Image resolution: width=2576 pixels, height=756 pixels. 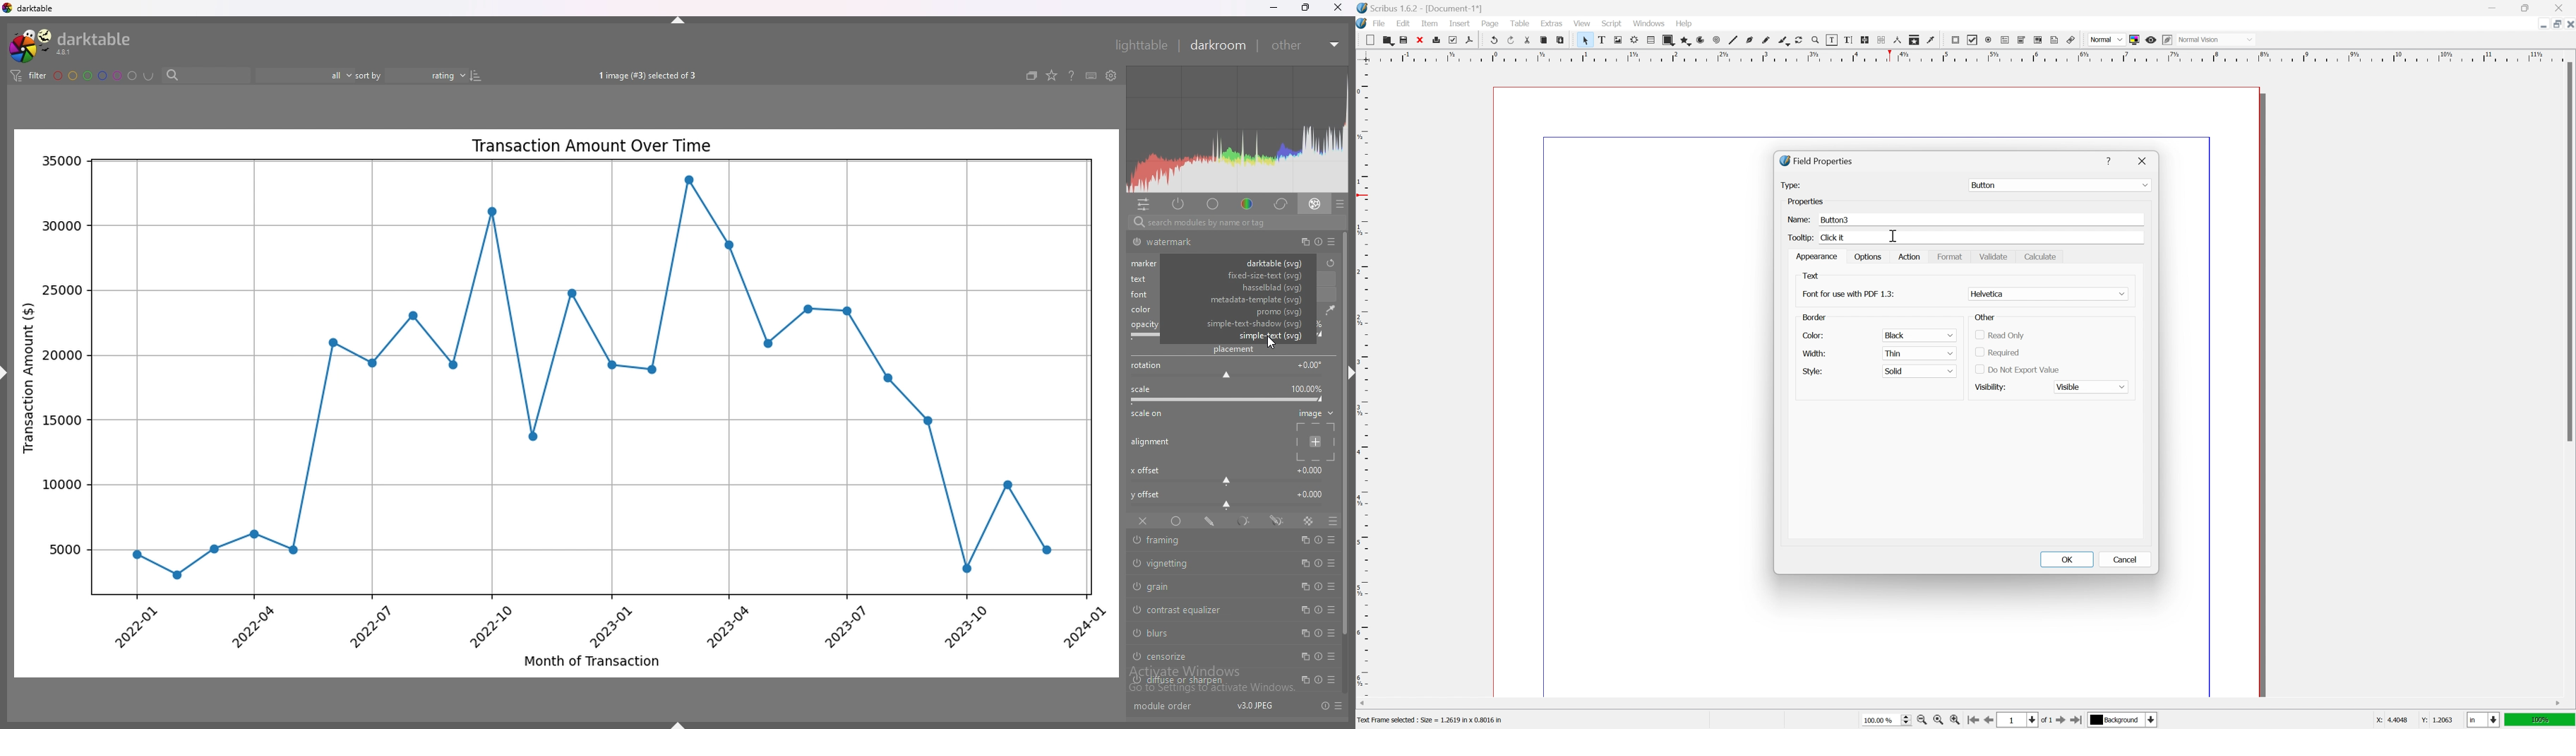 I want to click on restore down, so click(x=2529, y=7).